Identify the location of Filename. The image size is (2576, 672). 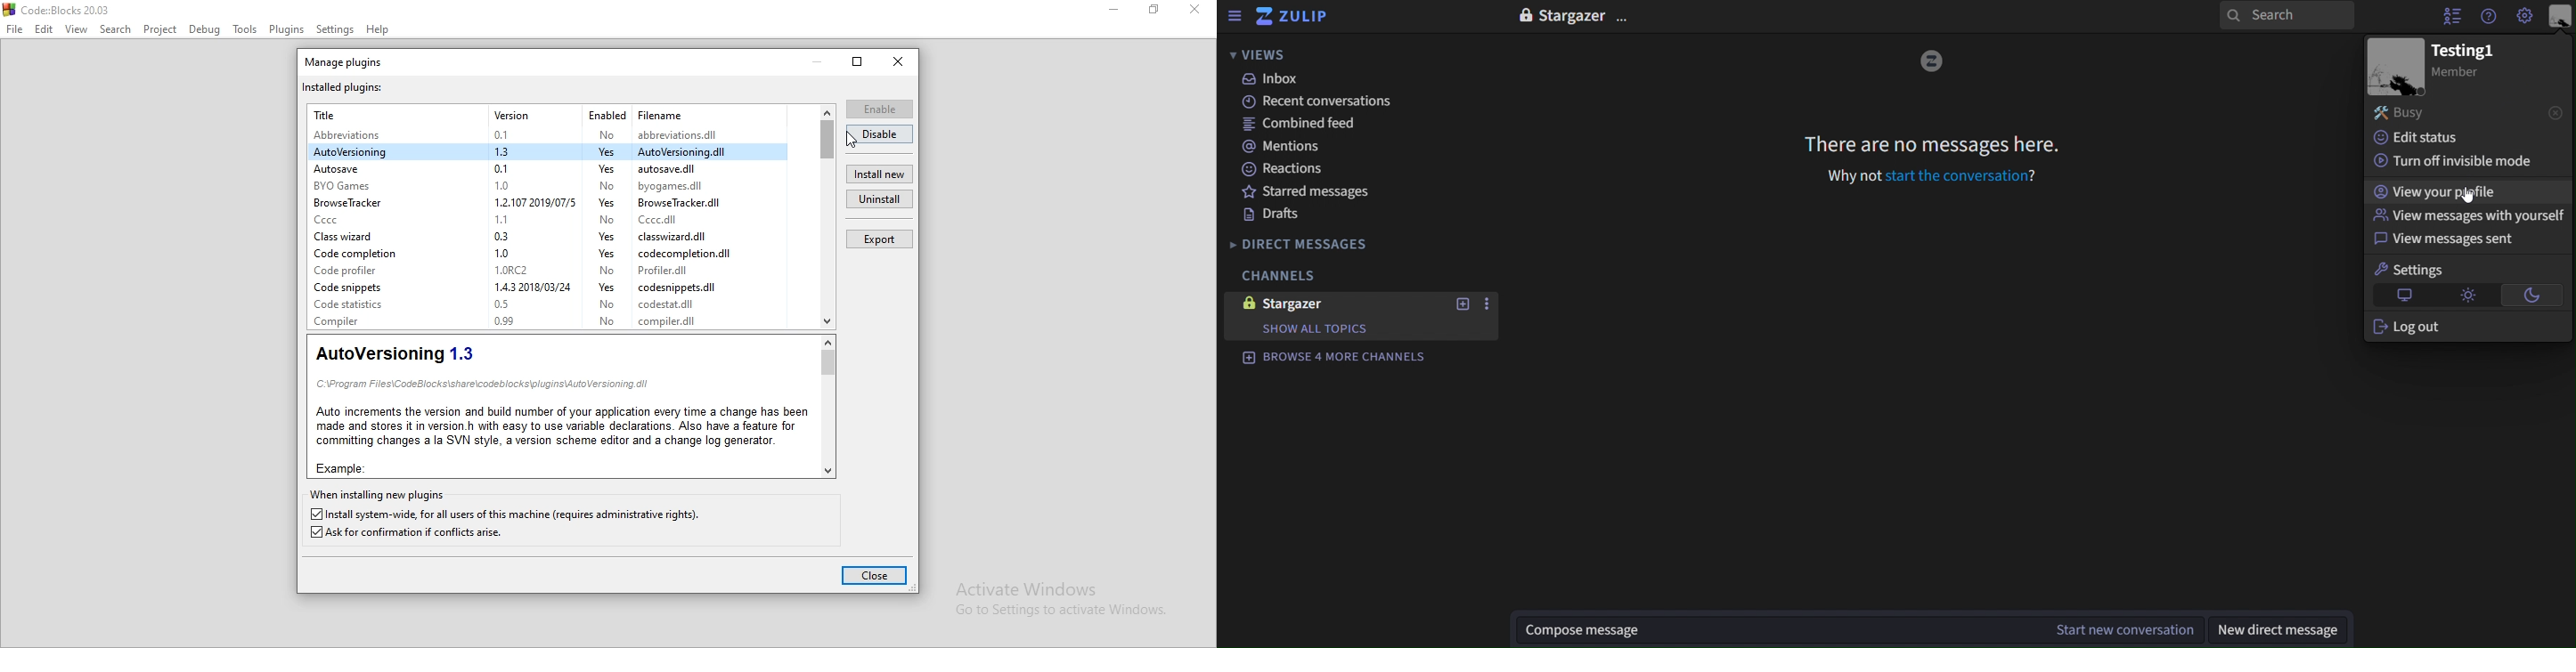
(660, 113).